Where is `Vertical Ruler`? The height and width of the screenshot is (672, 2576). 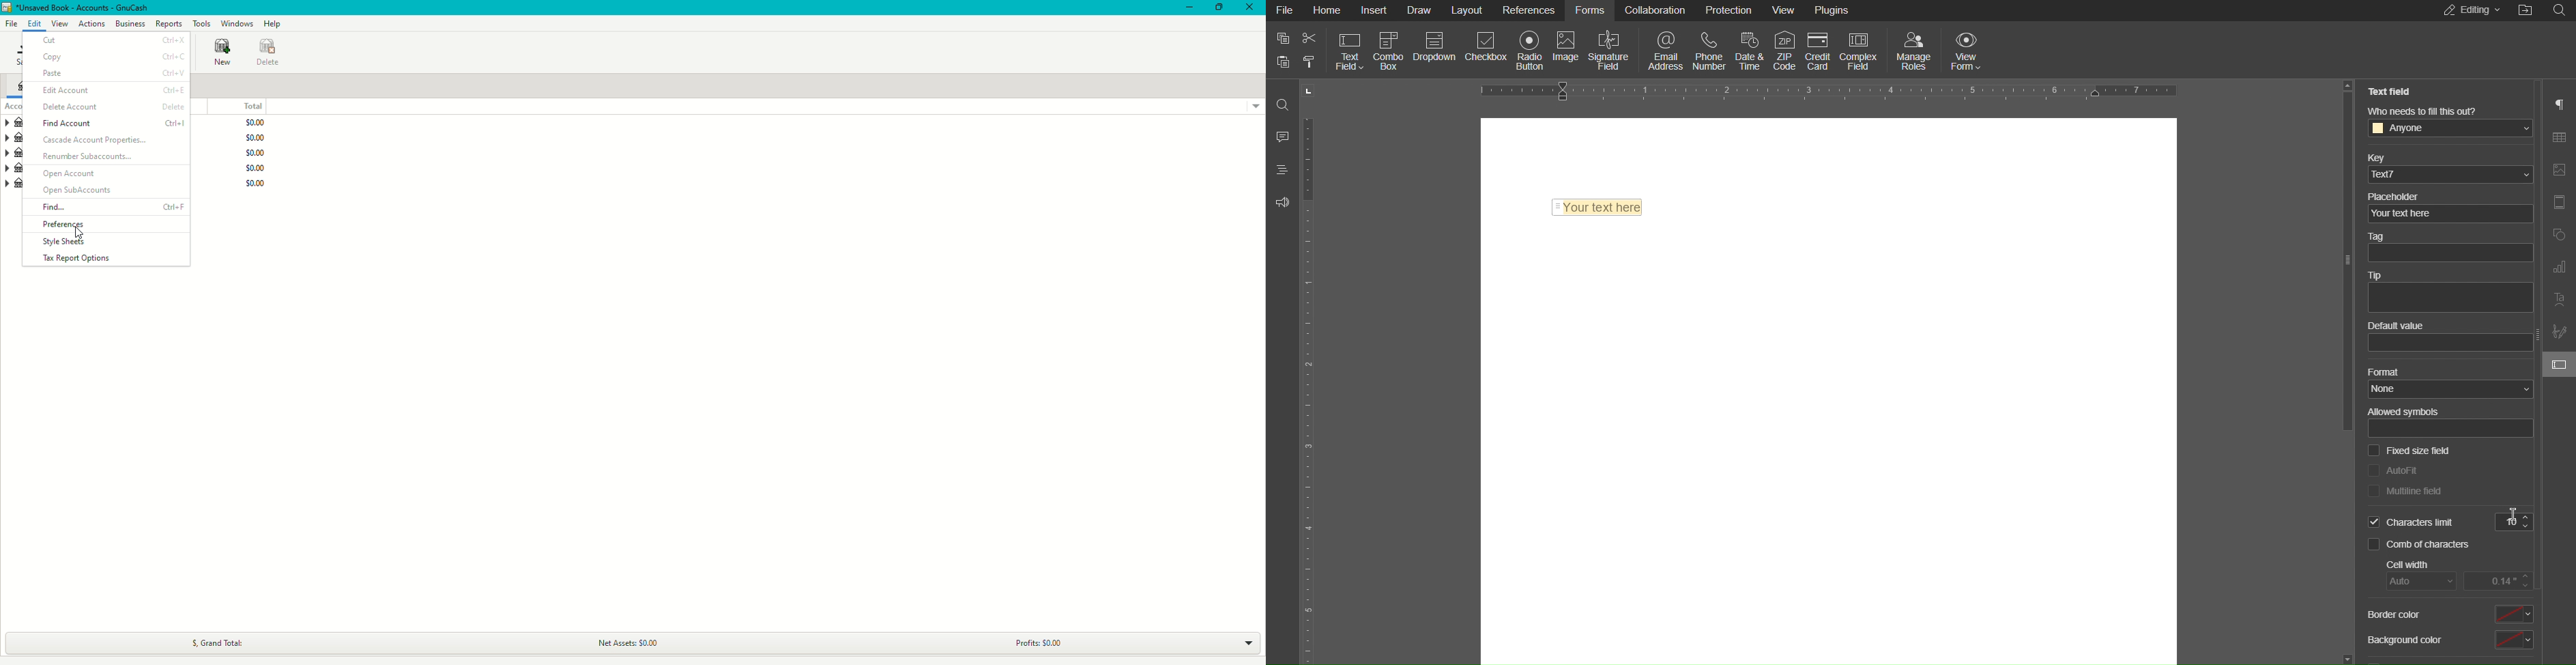
Vertical Ruler is located at coordinates (1310, 388).